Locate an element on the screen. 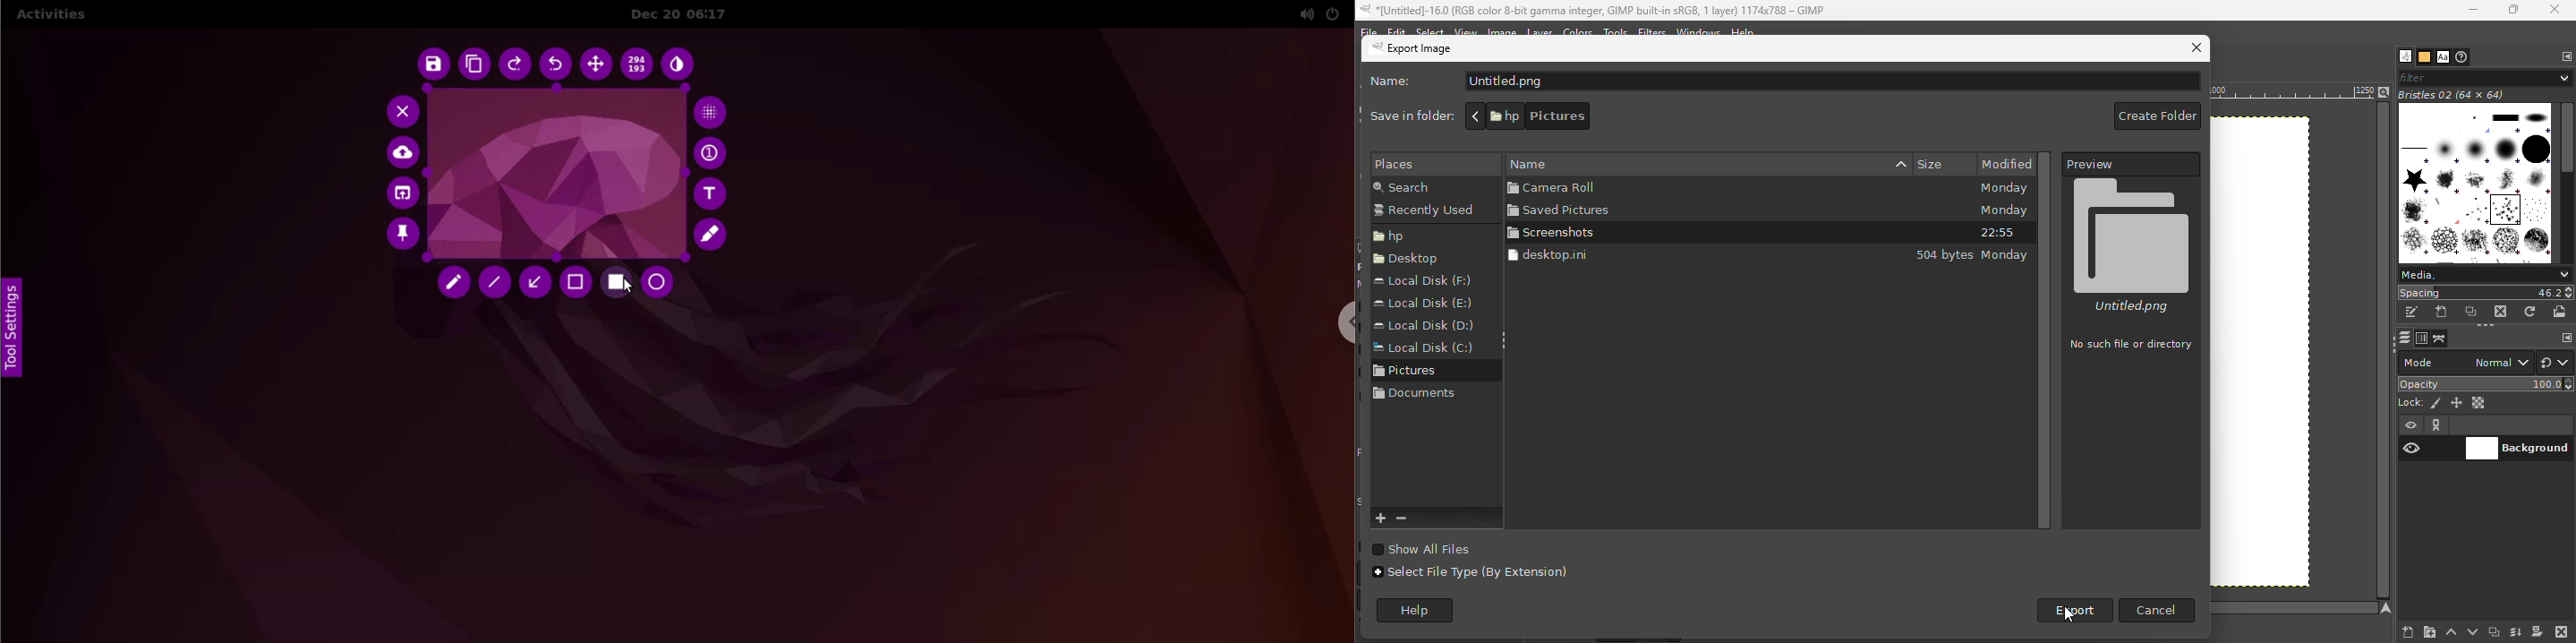  visibility is located at coordinates (2413, 426).